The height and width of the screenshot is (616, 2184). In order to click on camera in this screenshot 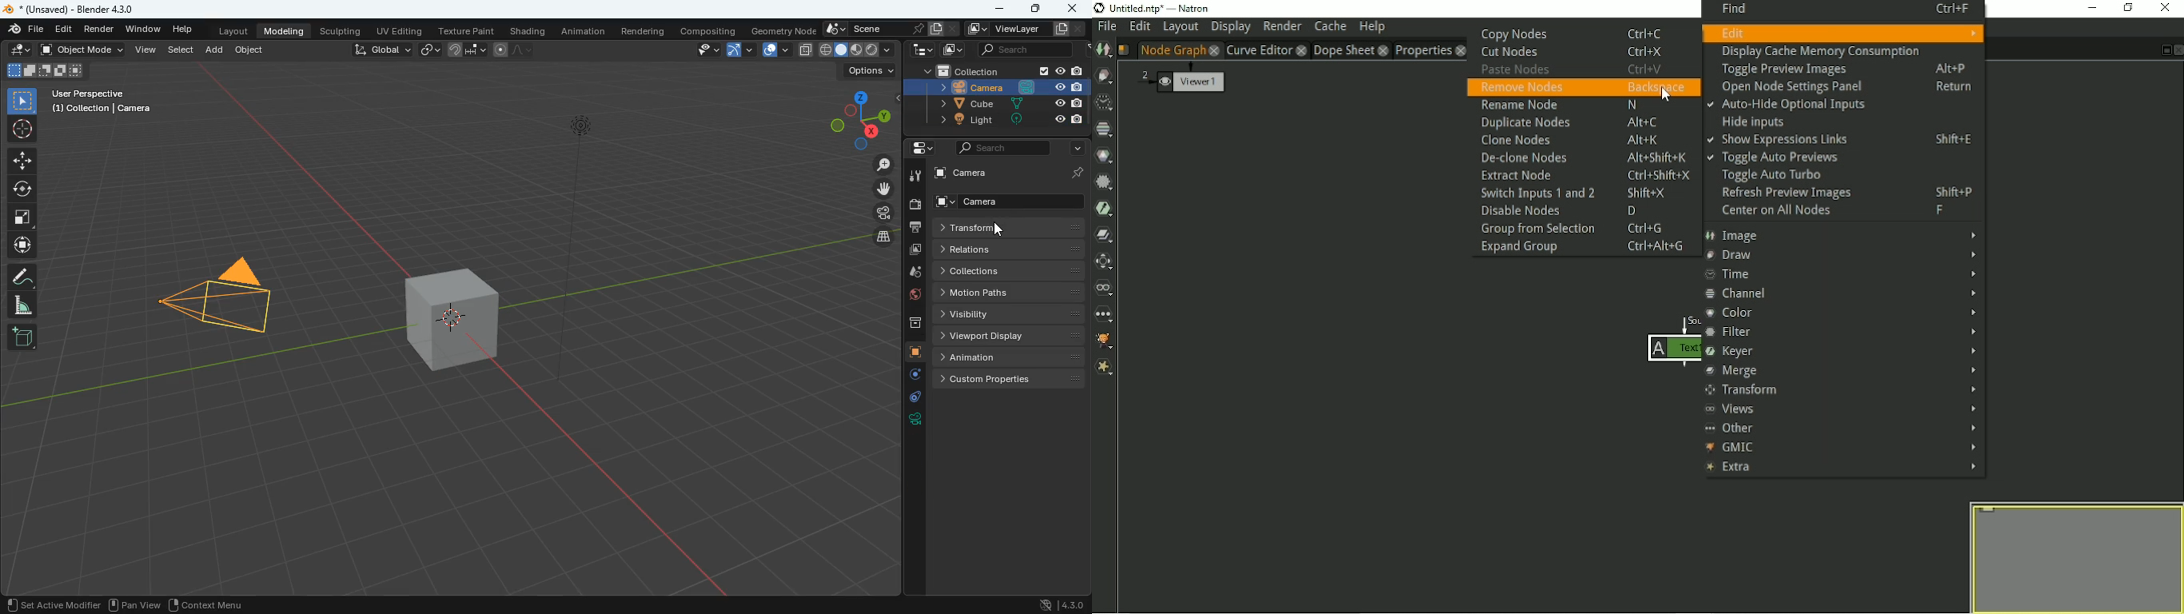, I will do `click(1011, 201)`.